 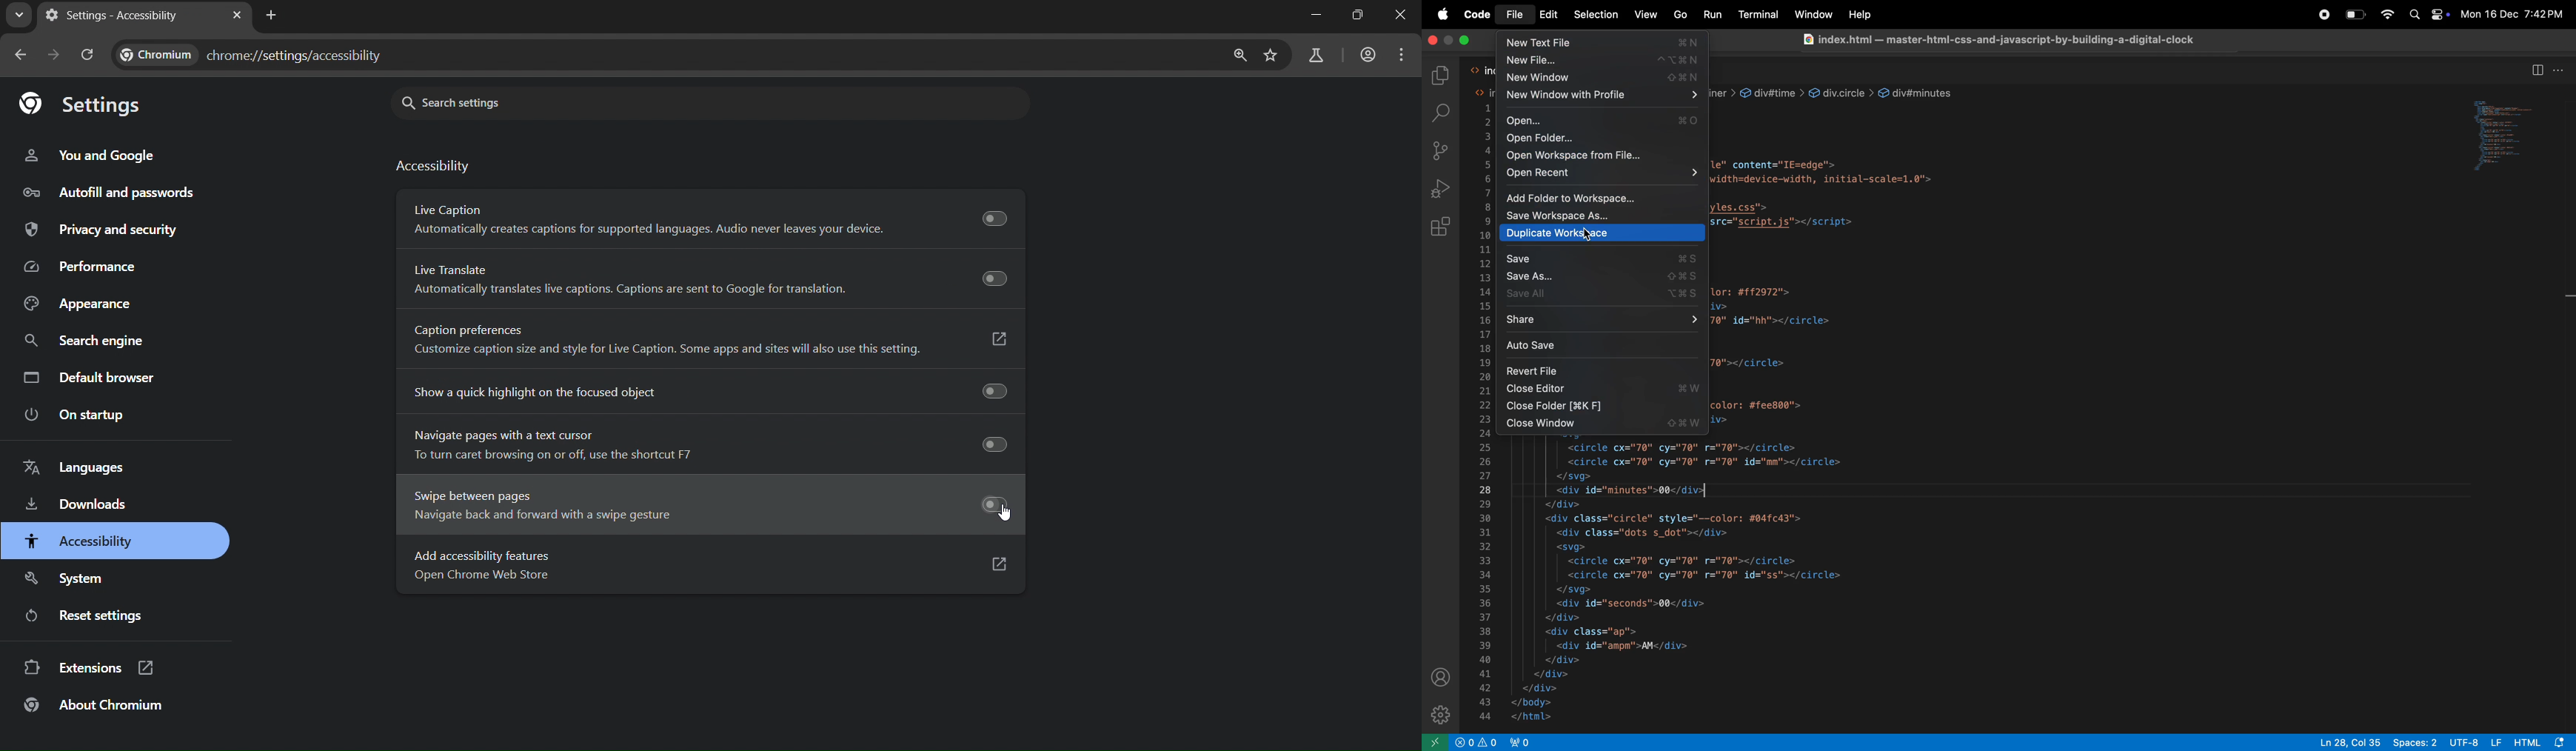 What do you see at coordinates (77, 467) in the screenshot?
I see `languages` at bounding box center [77, 467].